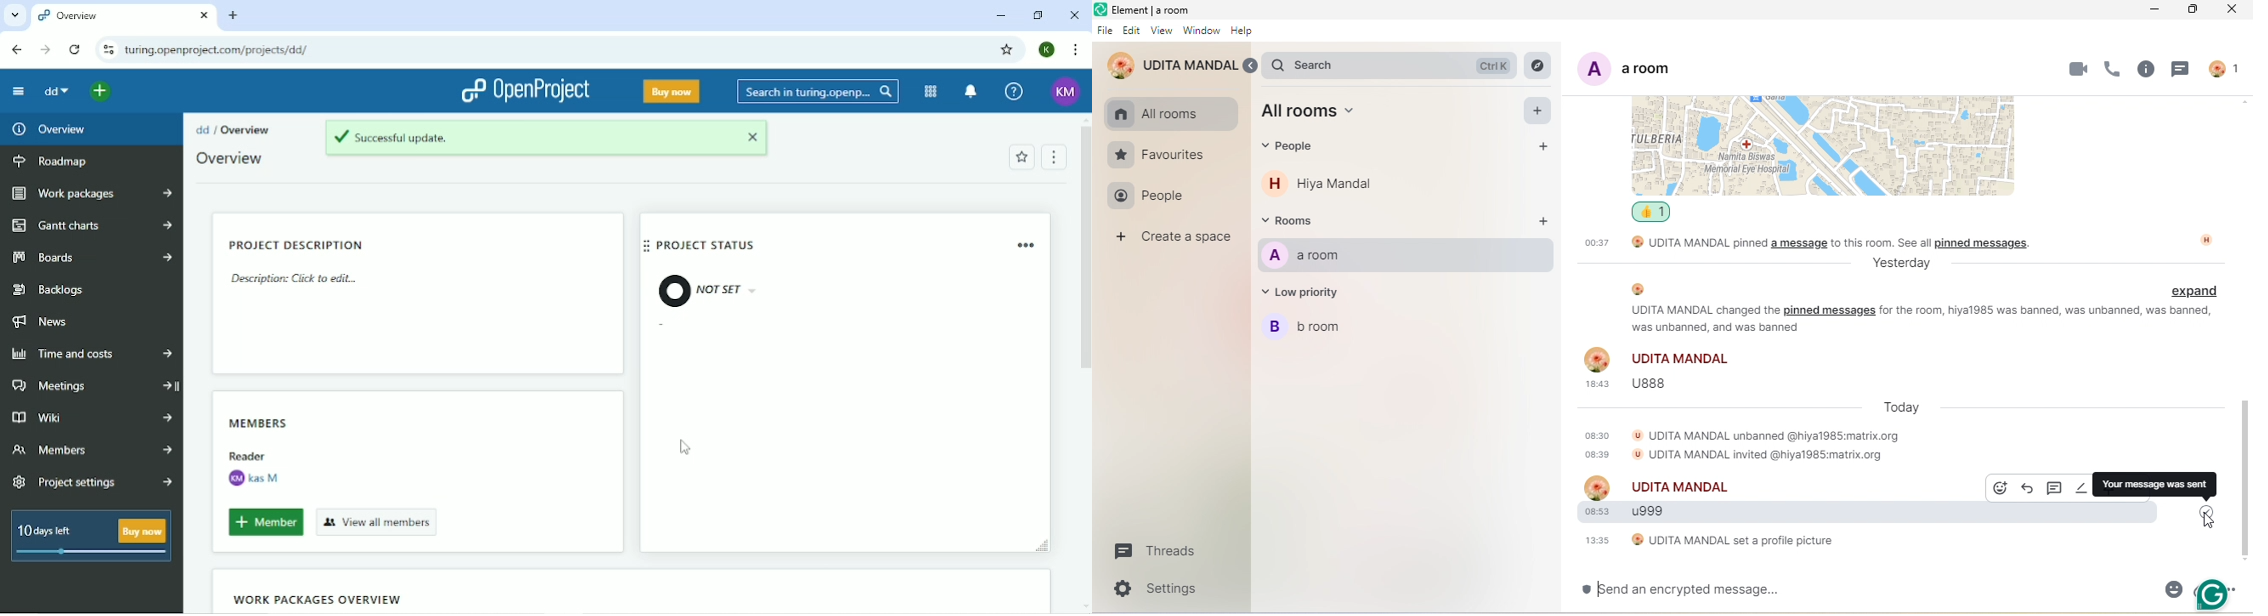 This screenshot has width=2268, height=616. I want to click on Location, so click(1826, 147).